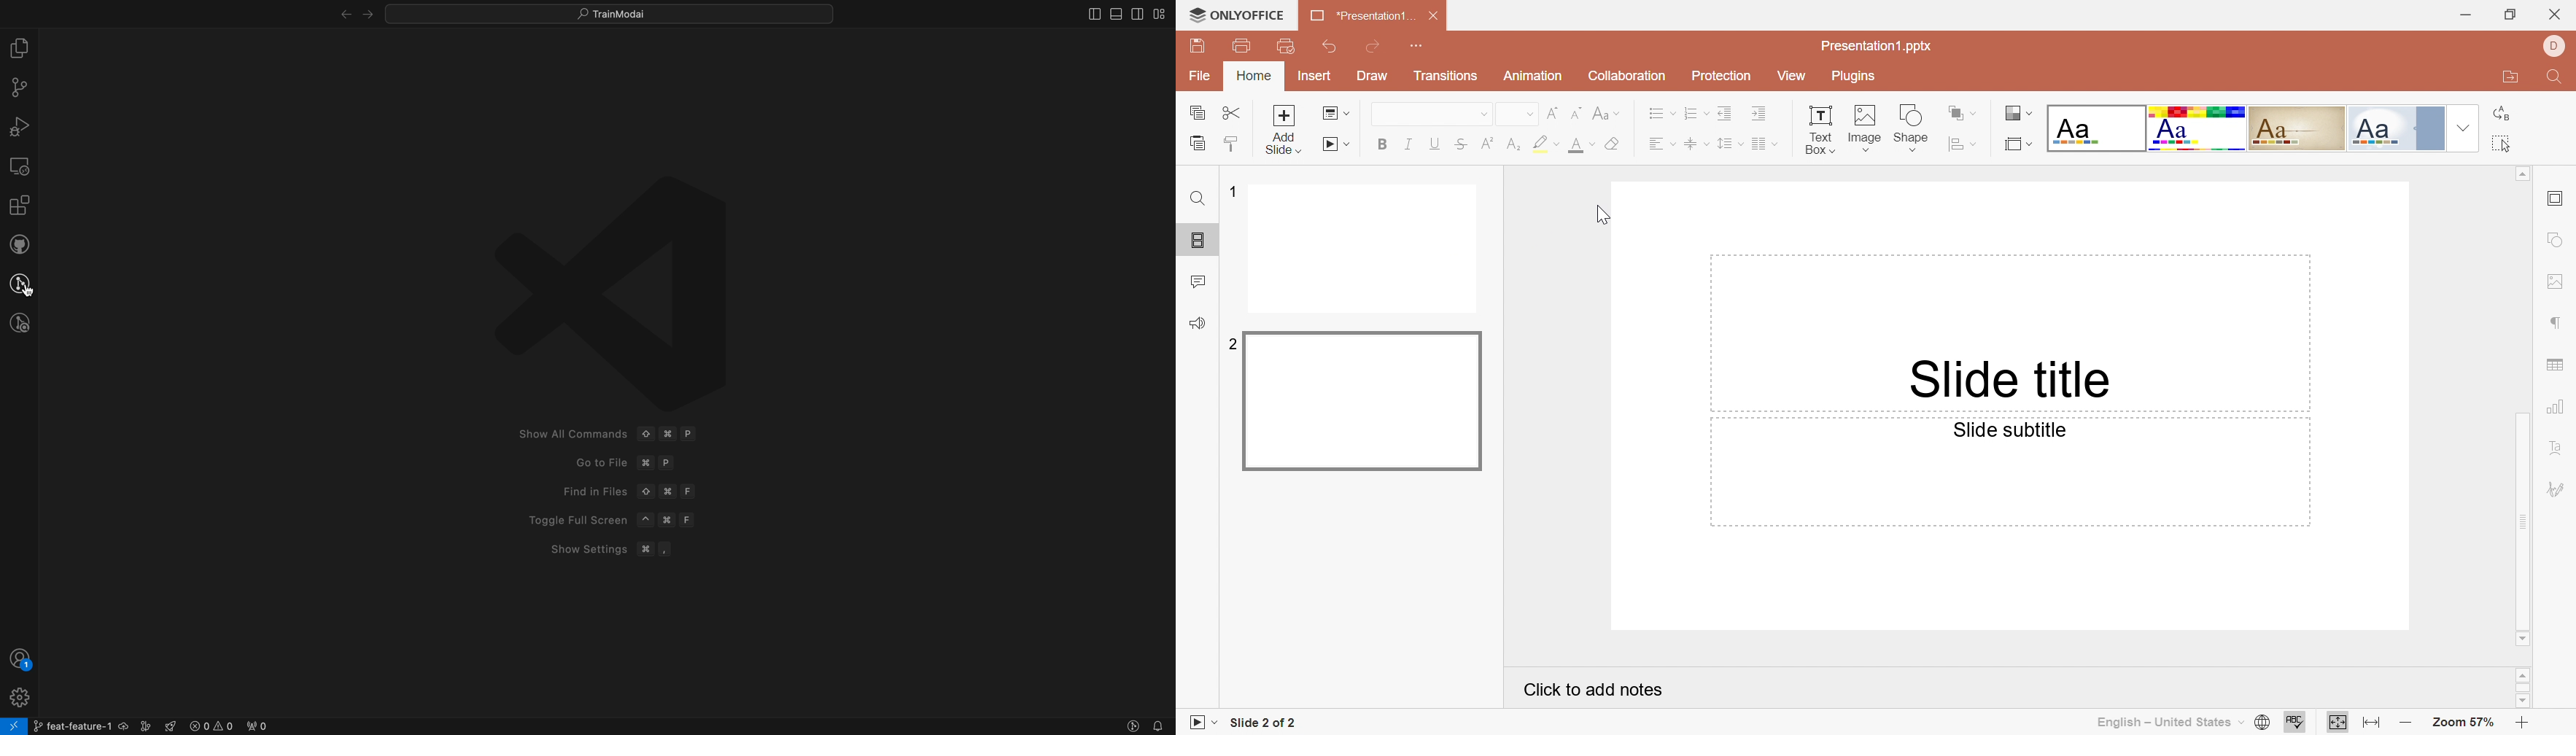 The width and height of the screenshot is (2576, 756). I want to click on Profile, so click(2555, 47).